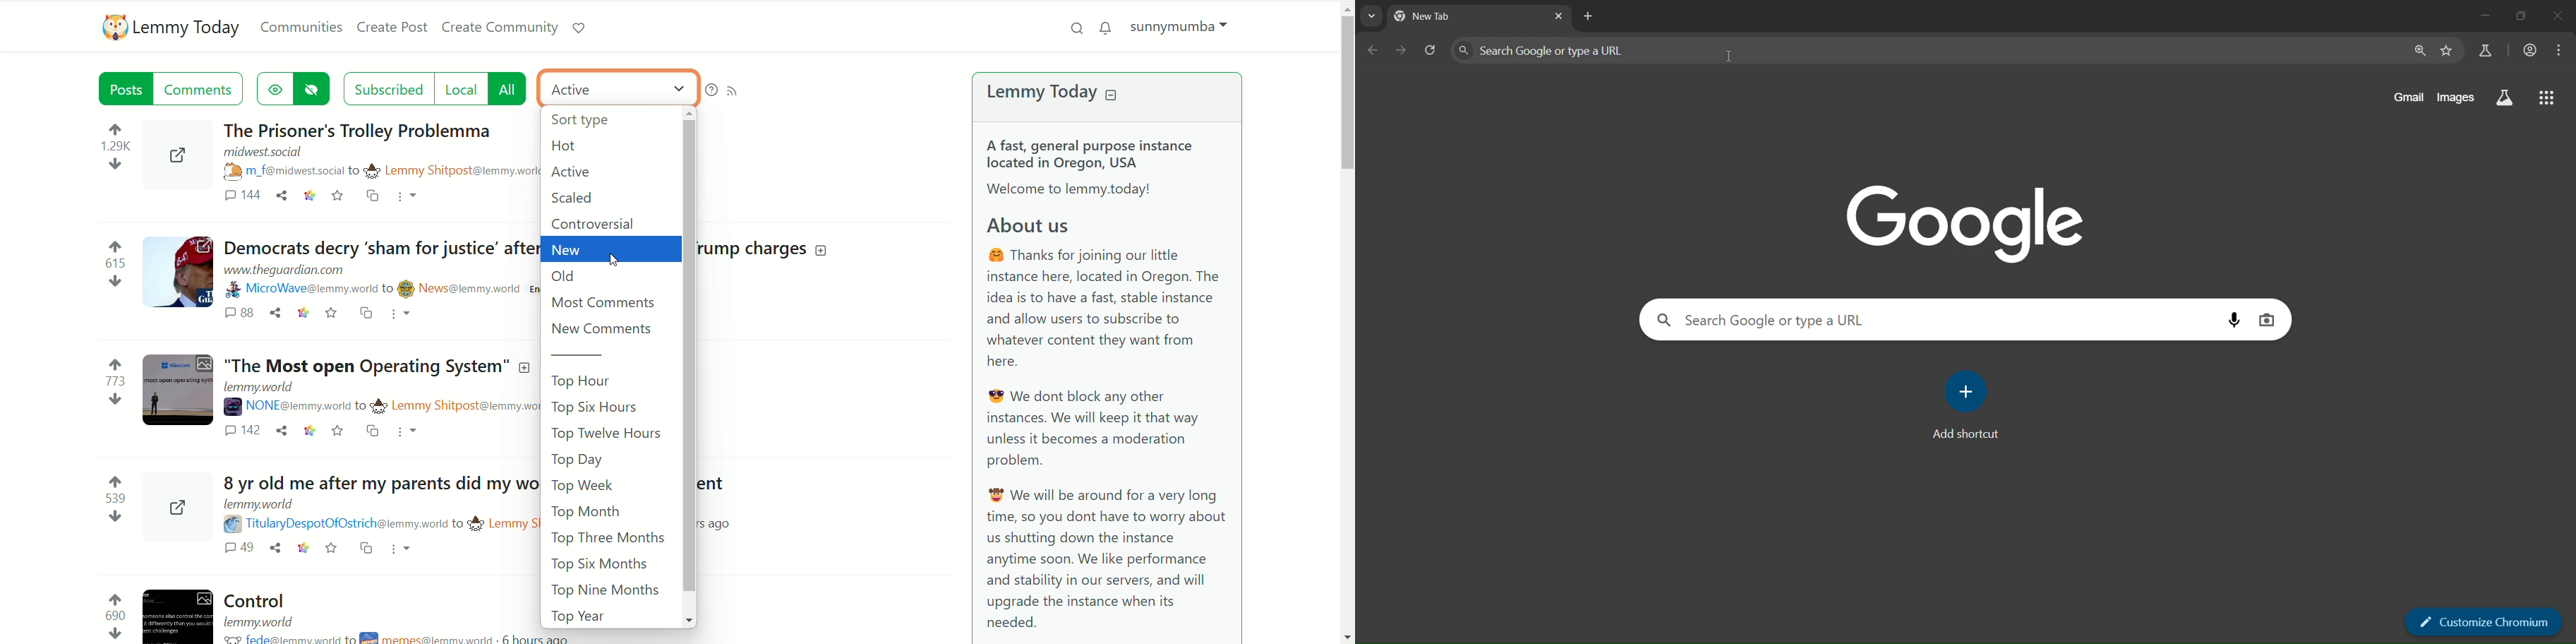  Describe the element at coordinates (571, 170) in the screenshot. I see `active ` at that location.